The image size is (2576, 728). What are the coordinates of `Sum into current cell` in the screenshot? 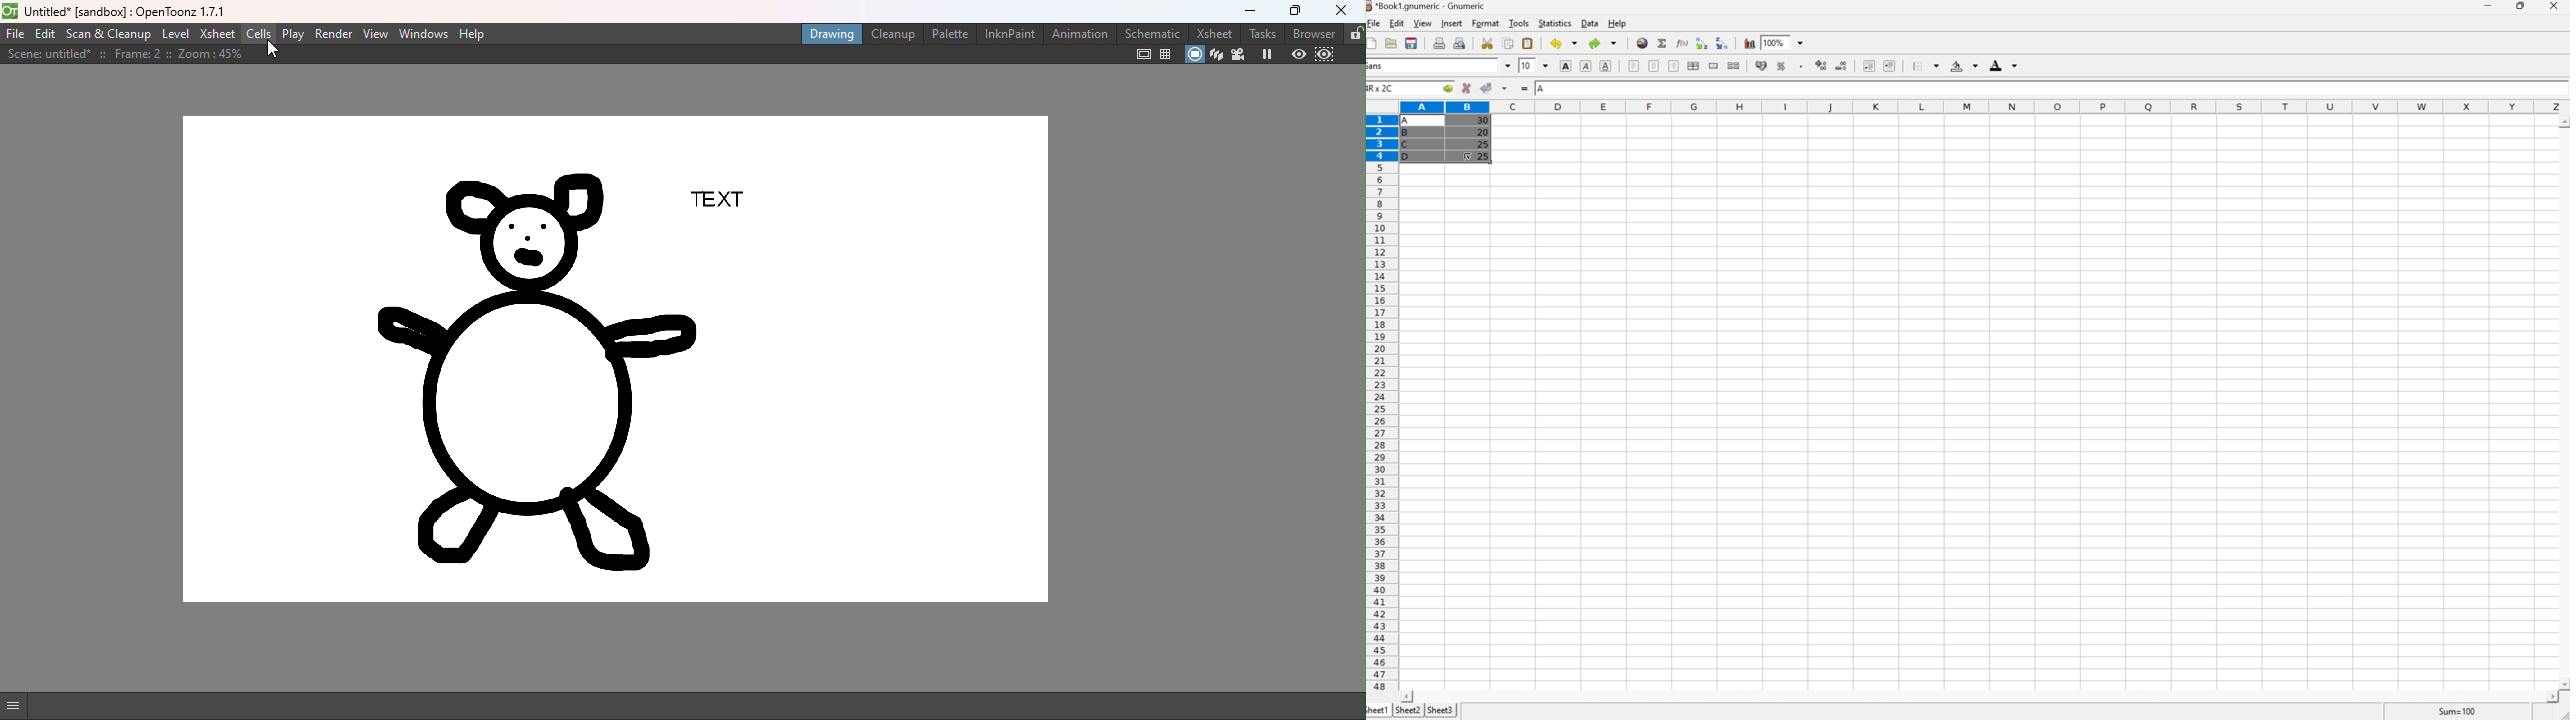 It's located at (1663, 42).